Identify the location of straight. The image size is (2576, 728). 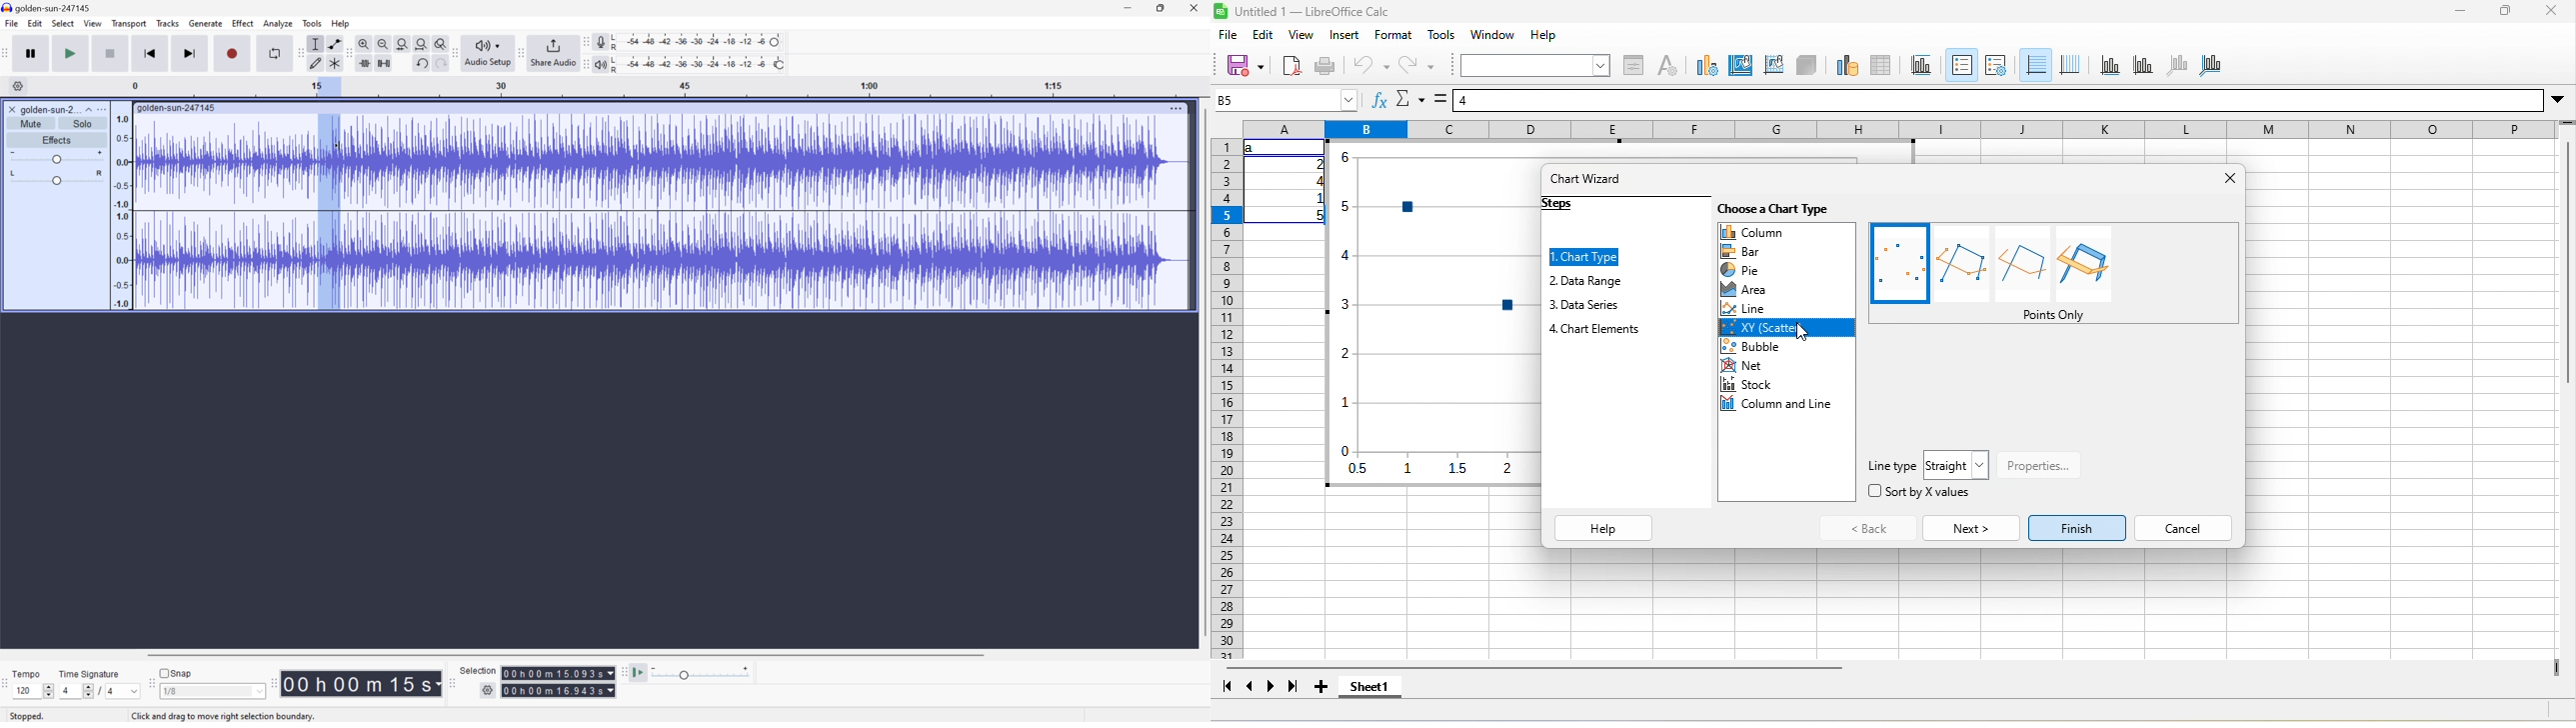
(1956, 465).